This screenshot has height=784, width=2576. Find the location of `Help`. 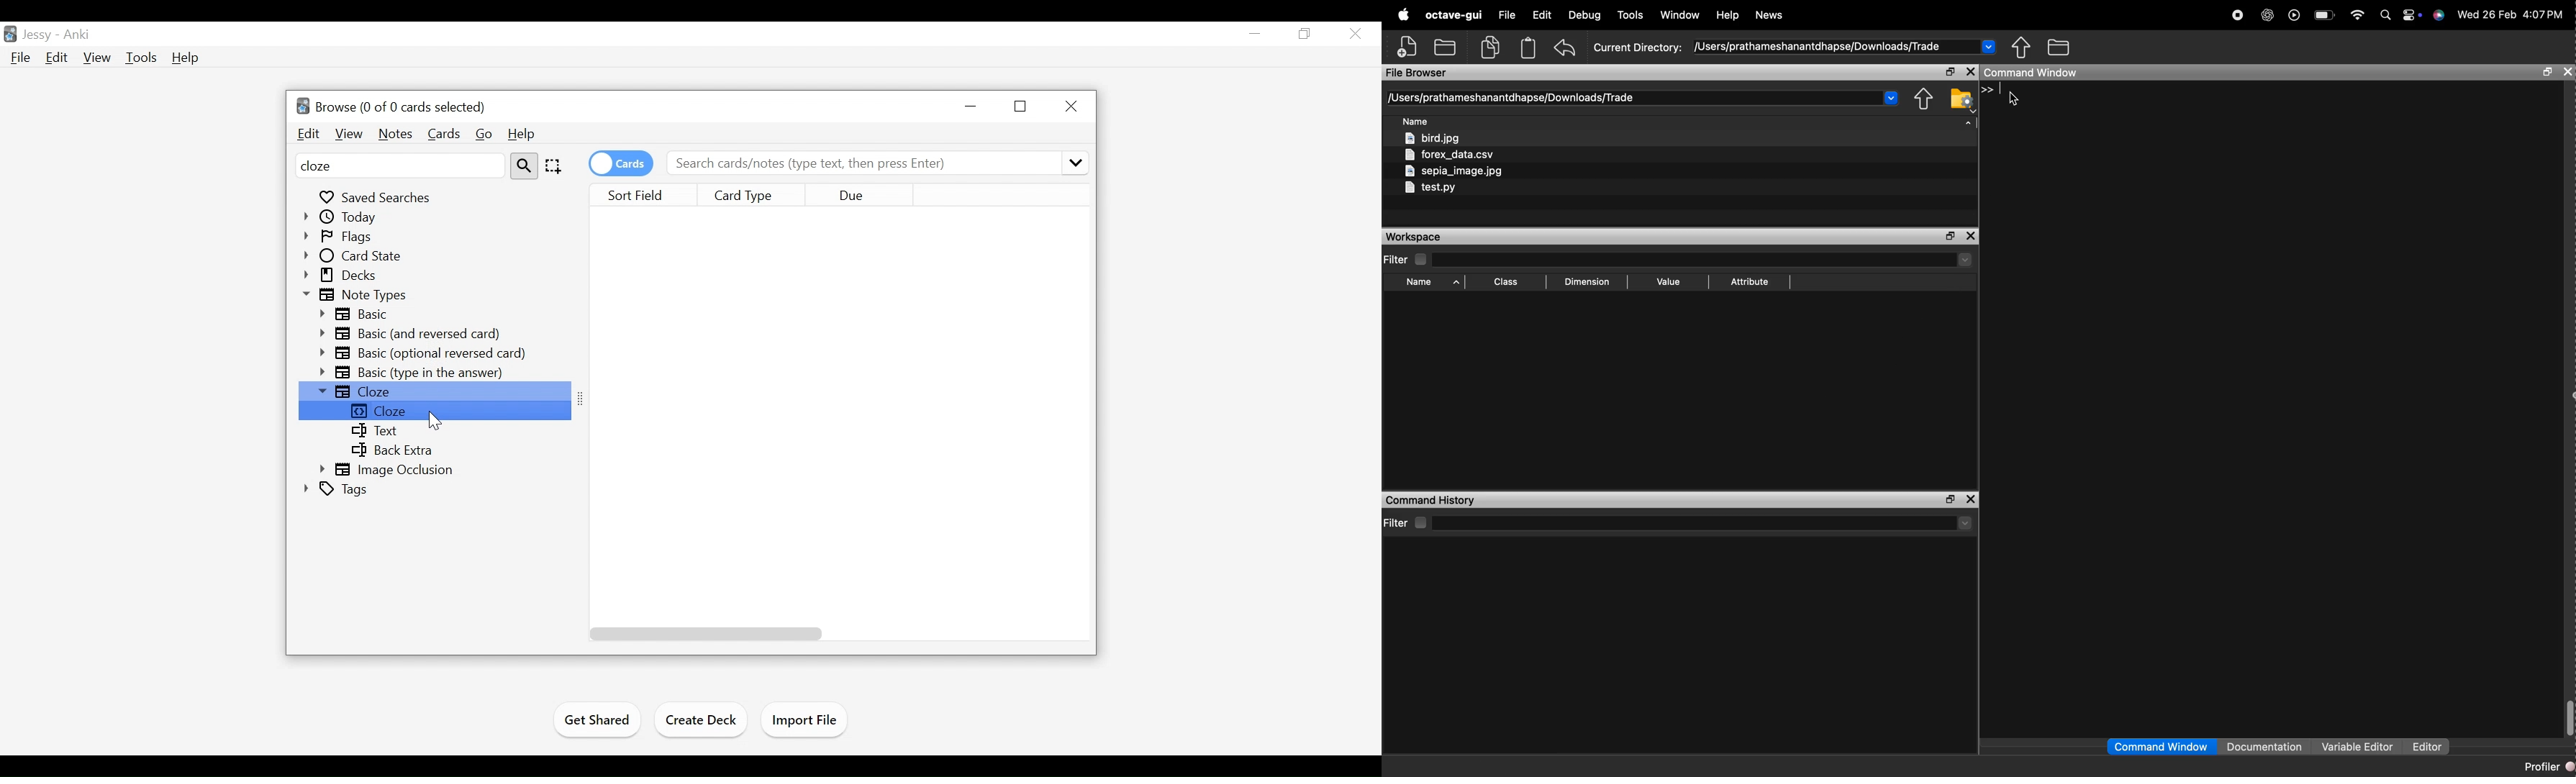

Help is located at coordinates (522, 132).